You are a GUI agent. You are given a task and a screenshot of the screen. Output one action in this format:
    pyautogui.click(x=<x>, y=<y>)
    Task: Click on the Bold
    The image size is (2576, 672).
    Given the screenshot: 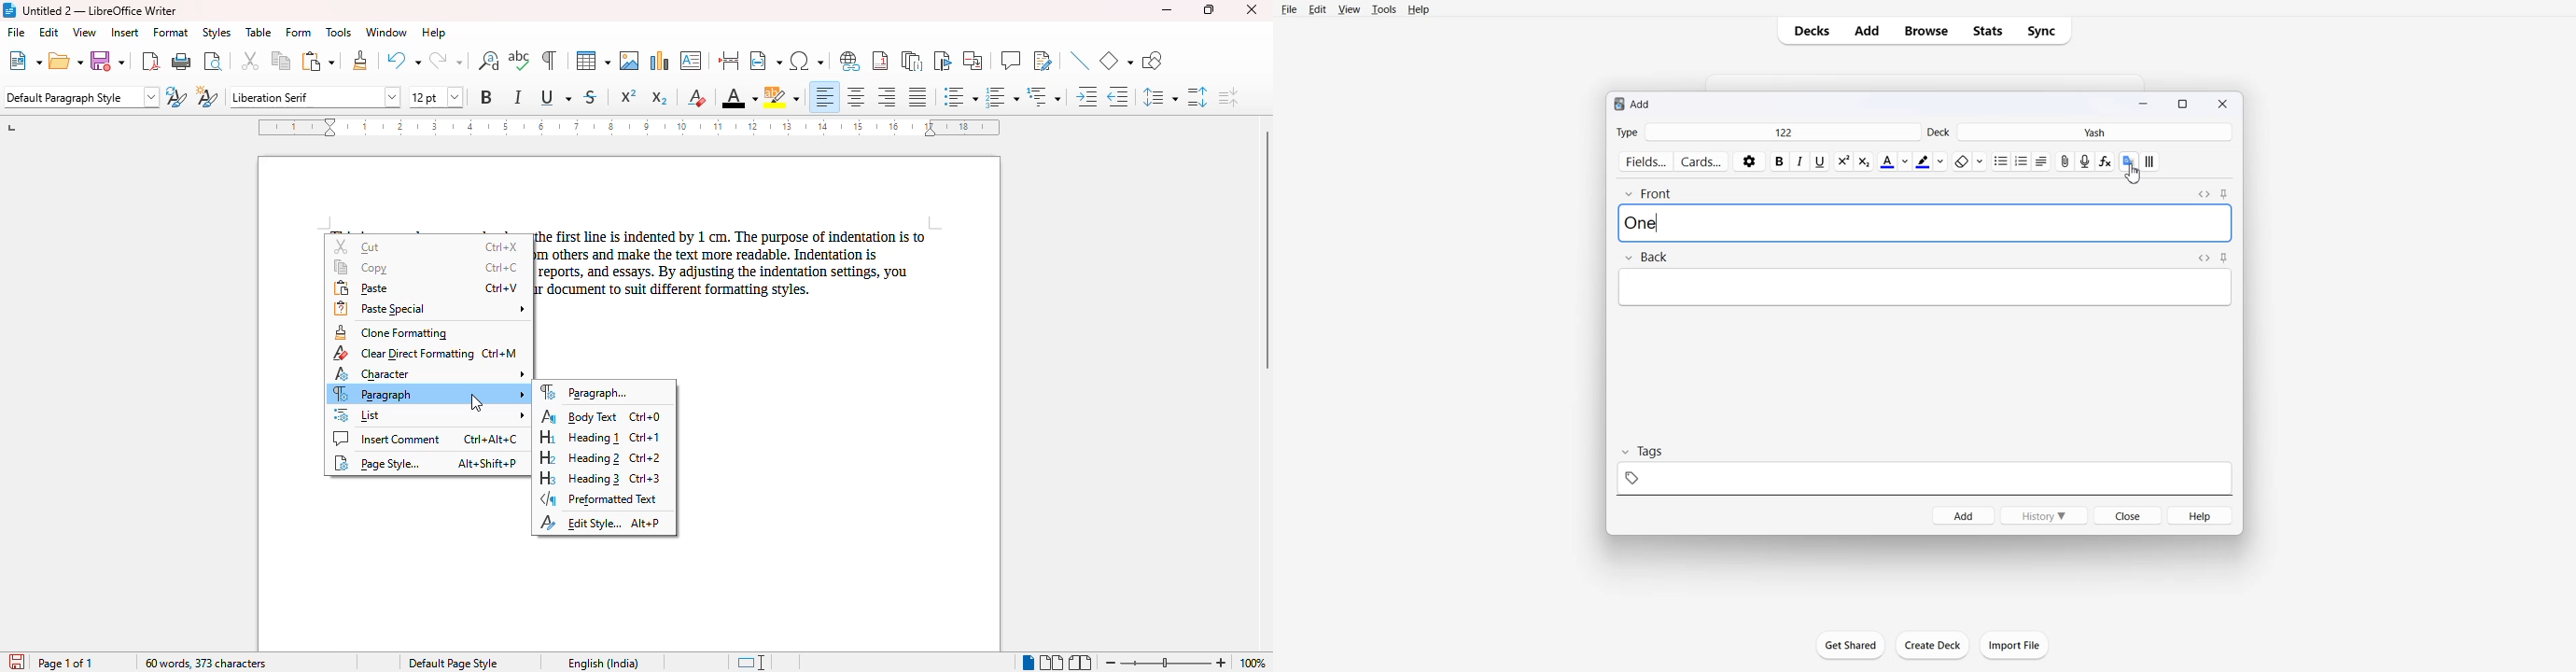 What is the action you would take?
    pyautogui.click(x=1780, y=162)
    